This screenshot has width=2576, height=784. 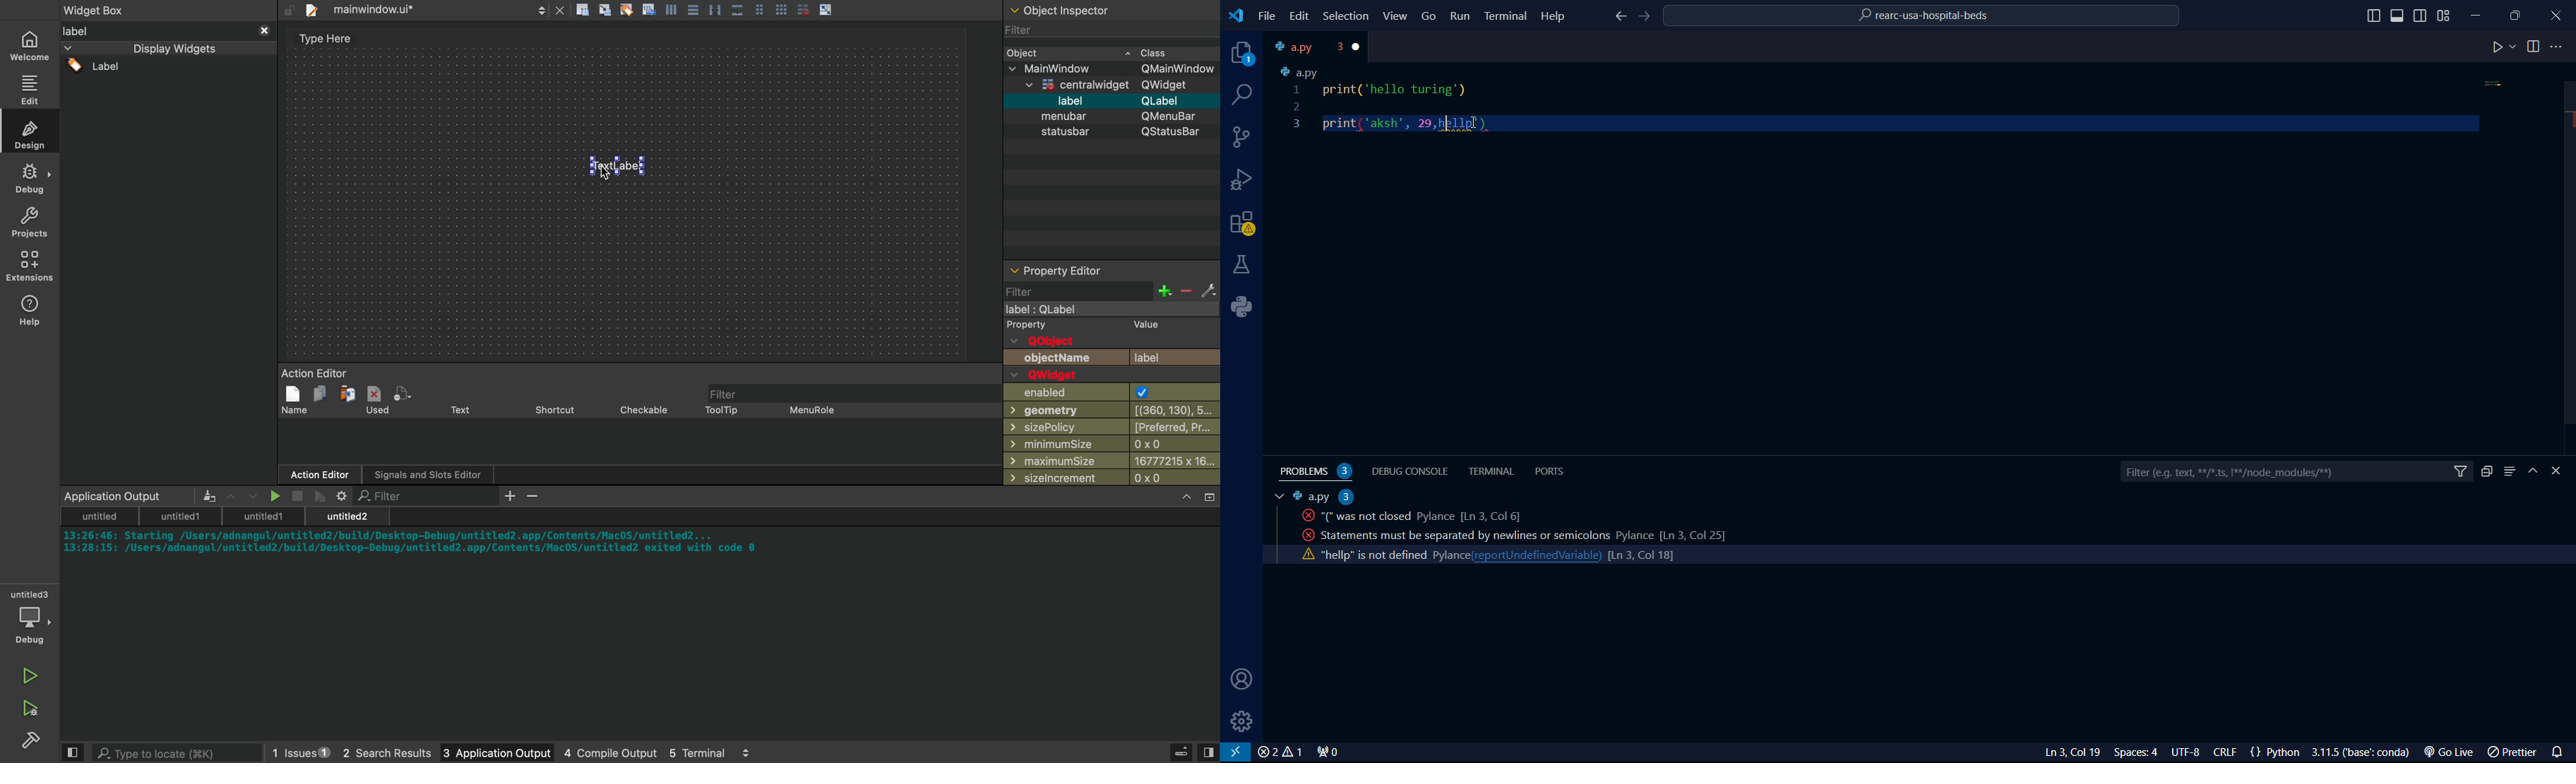 I want to click on toggle sidebar, so click(x=2399, y=16).